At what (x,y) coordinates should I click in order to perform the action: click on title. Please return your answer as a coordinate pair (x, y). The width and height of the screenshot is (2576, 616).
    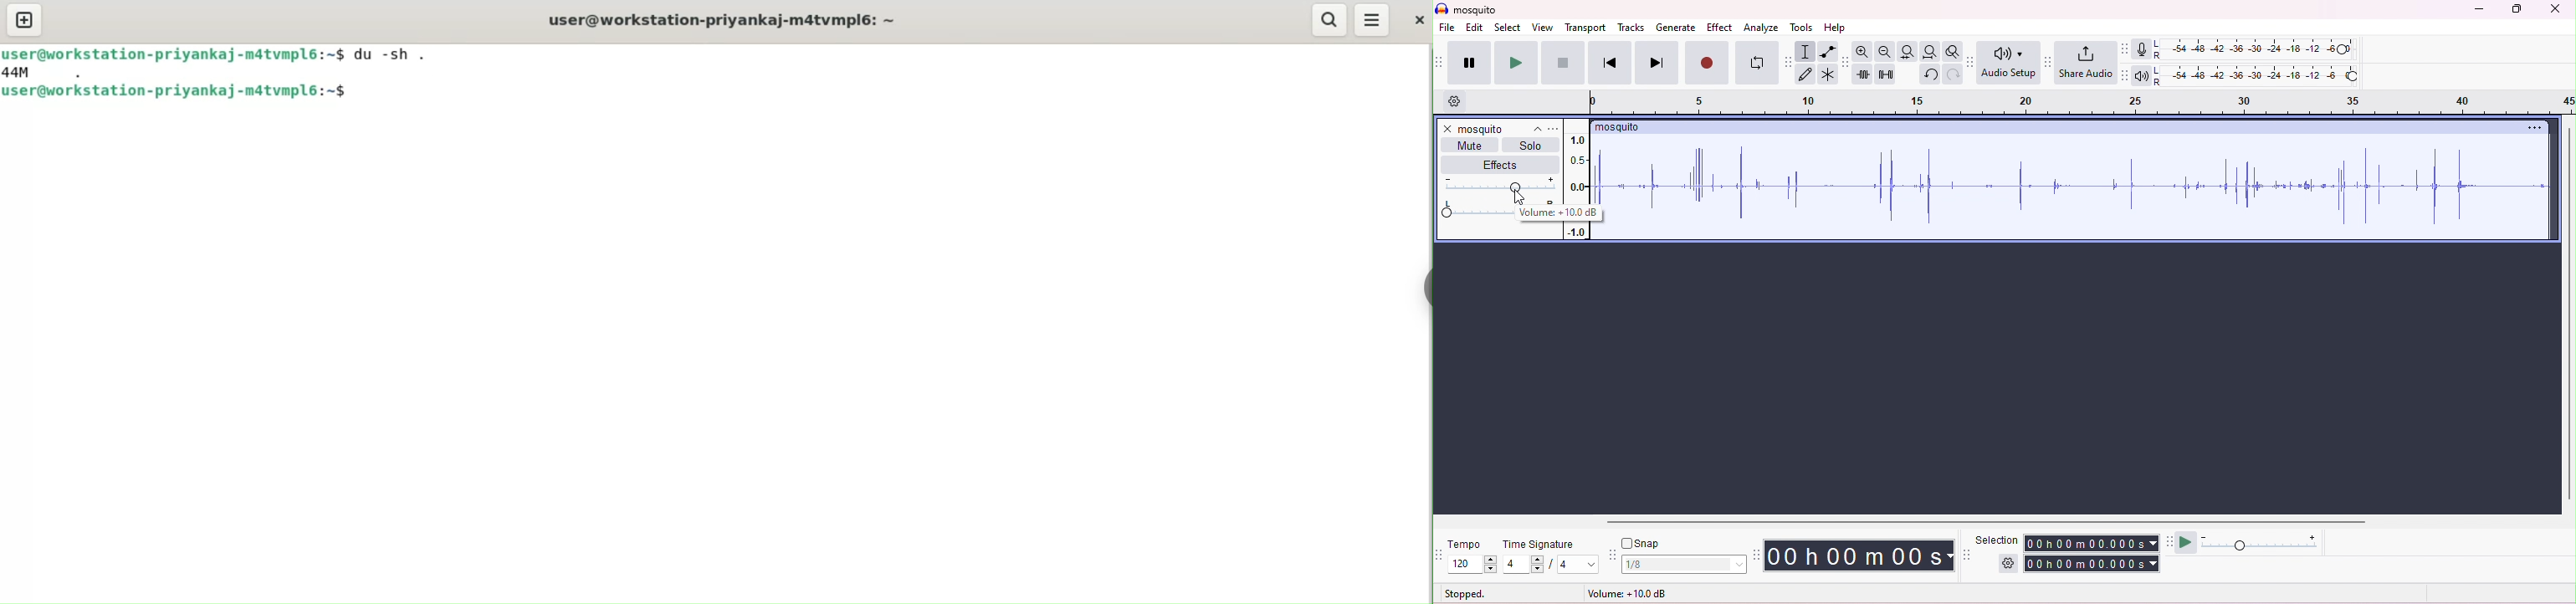
    Looking at the image, I should click on (1469, 8).